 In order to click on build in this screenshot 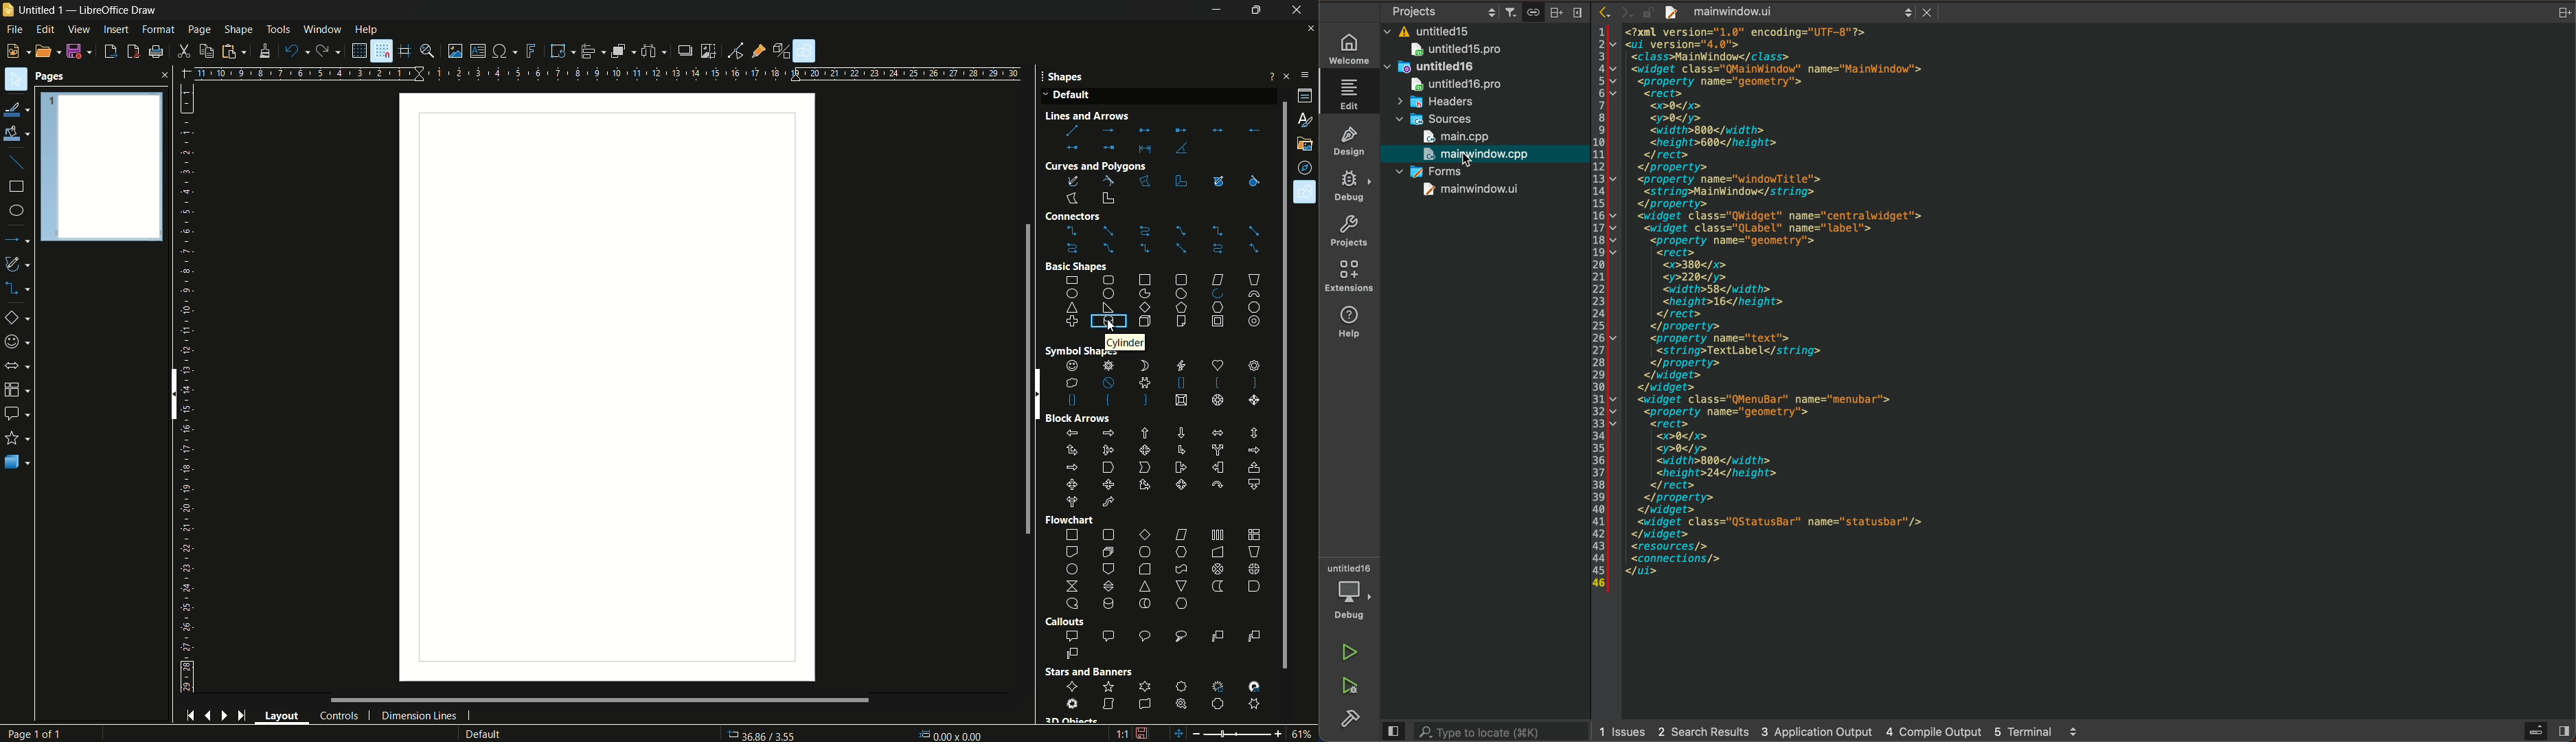, I will do `click(1348, 720)`.